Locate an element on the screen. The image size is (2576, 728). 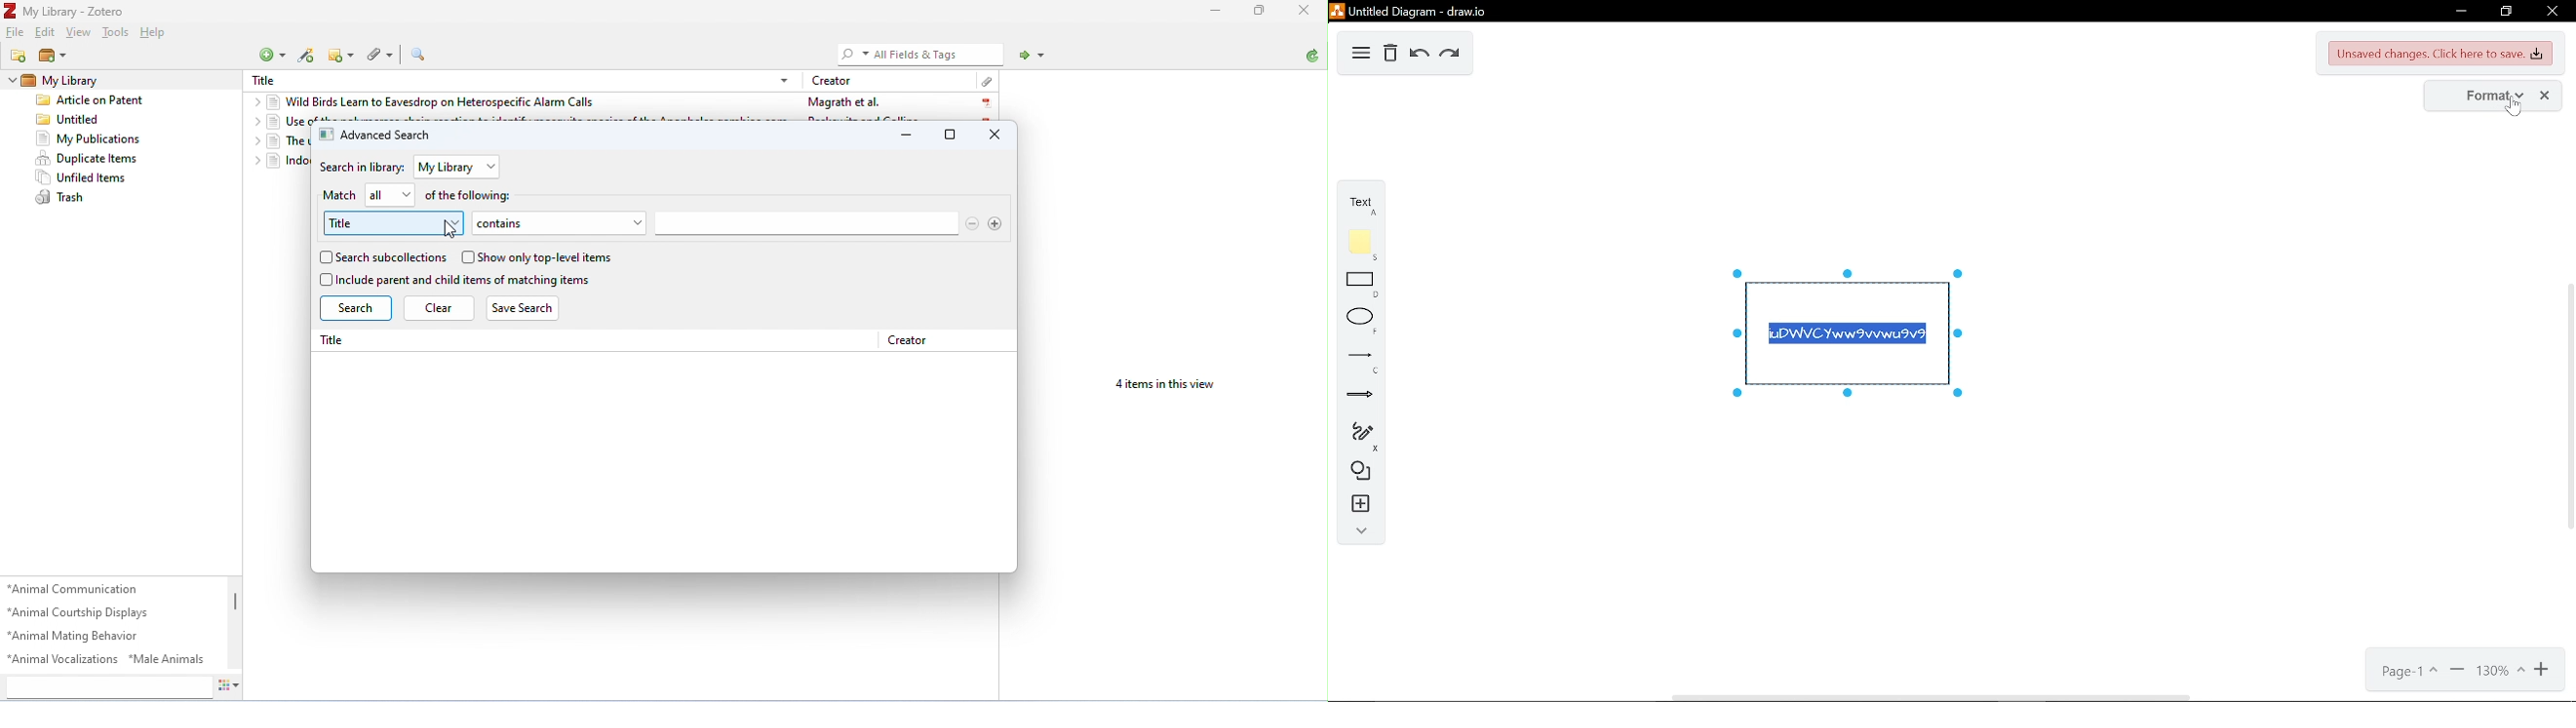
animal courtship displays is located at coordinates (81, 614).